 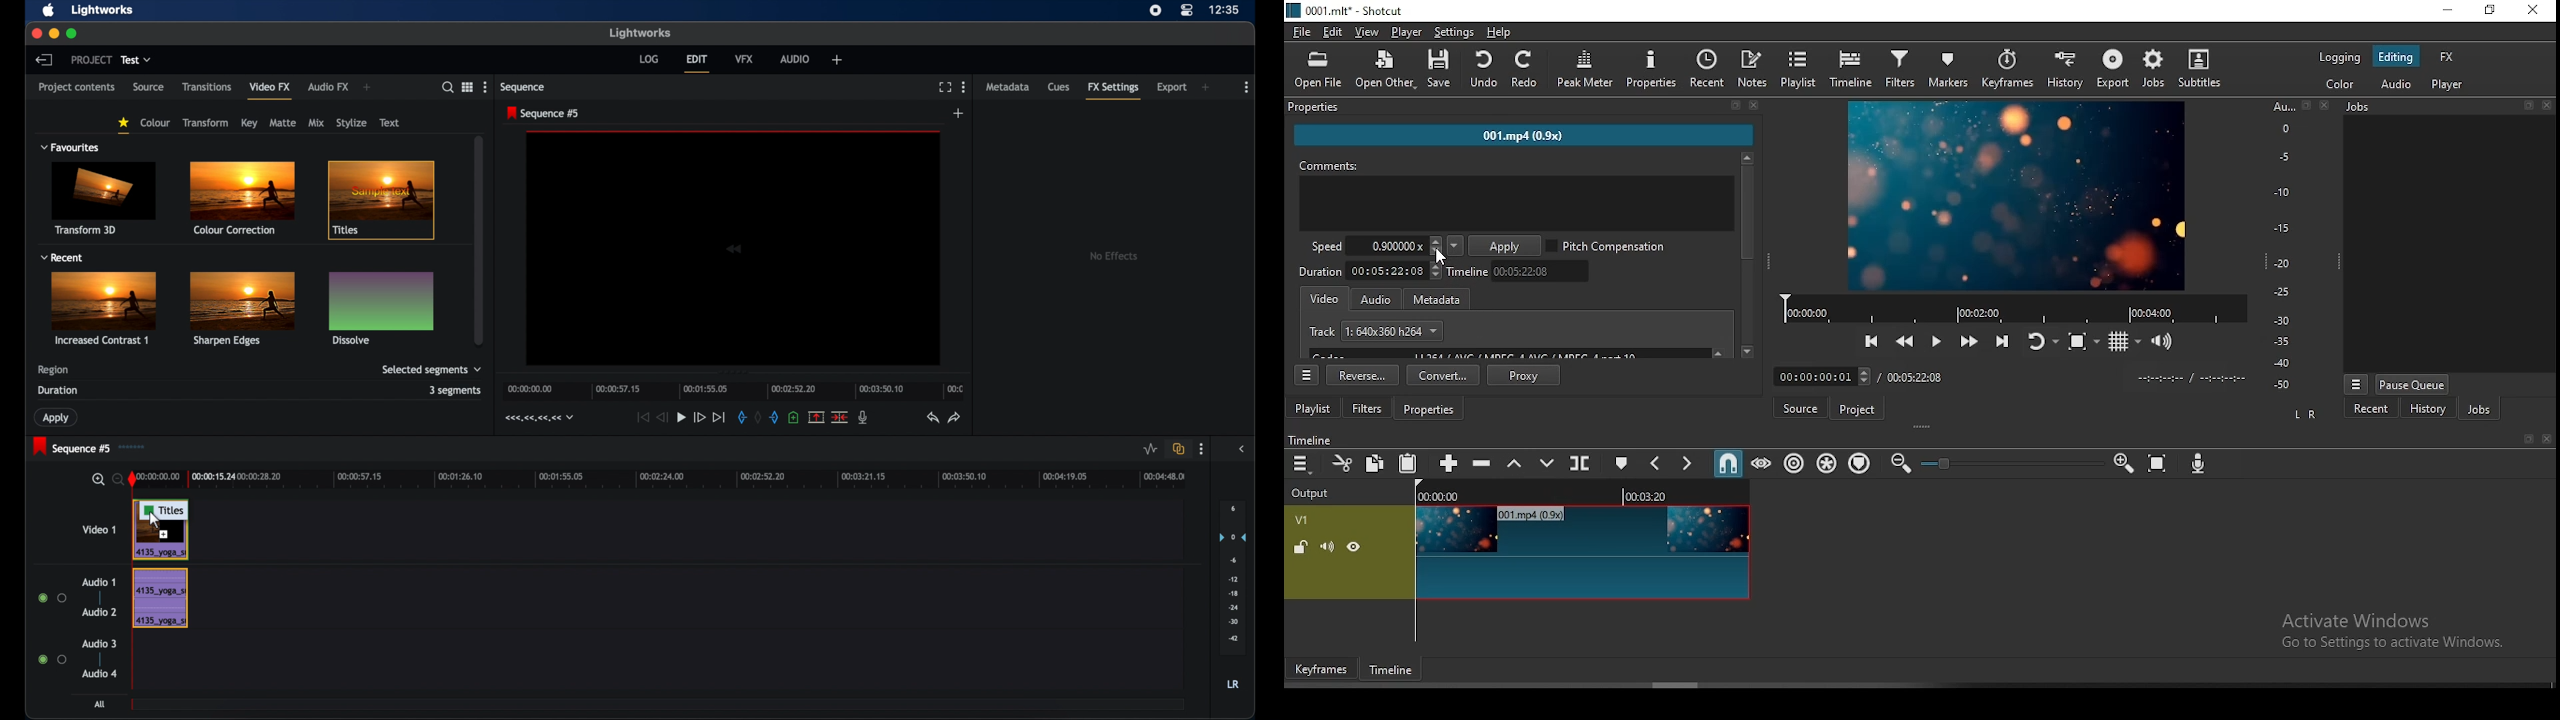 What do you see at coordinates (1803, 407) in the screenshot?
I see `source` at bounding box center [1803, 407].